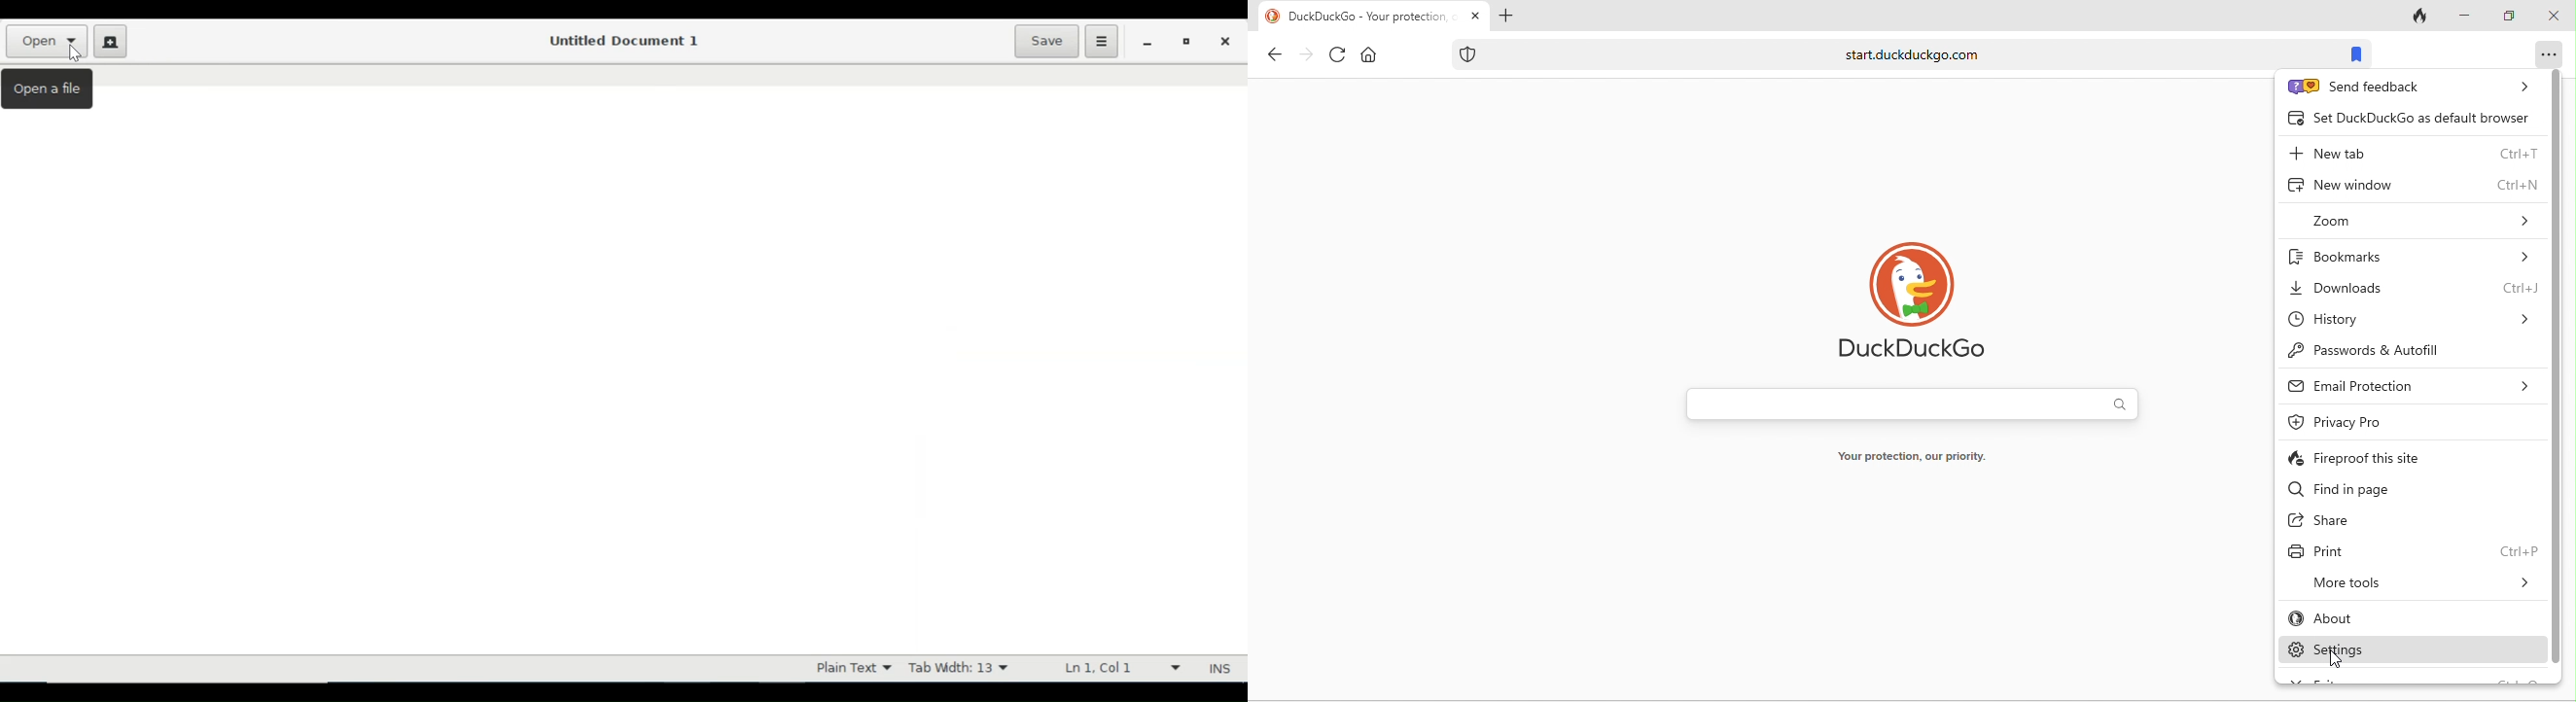 The image size is (2576, 728). What do you see at coordinates (1101, 42) in the screenshot?
I see `Application menu` at bounding box center [1101, 42].